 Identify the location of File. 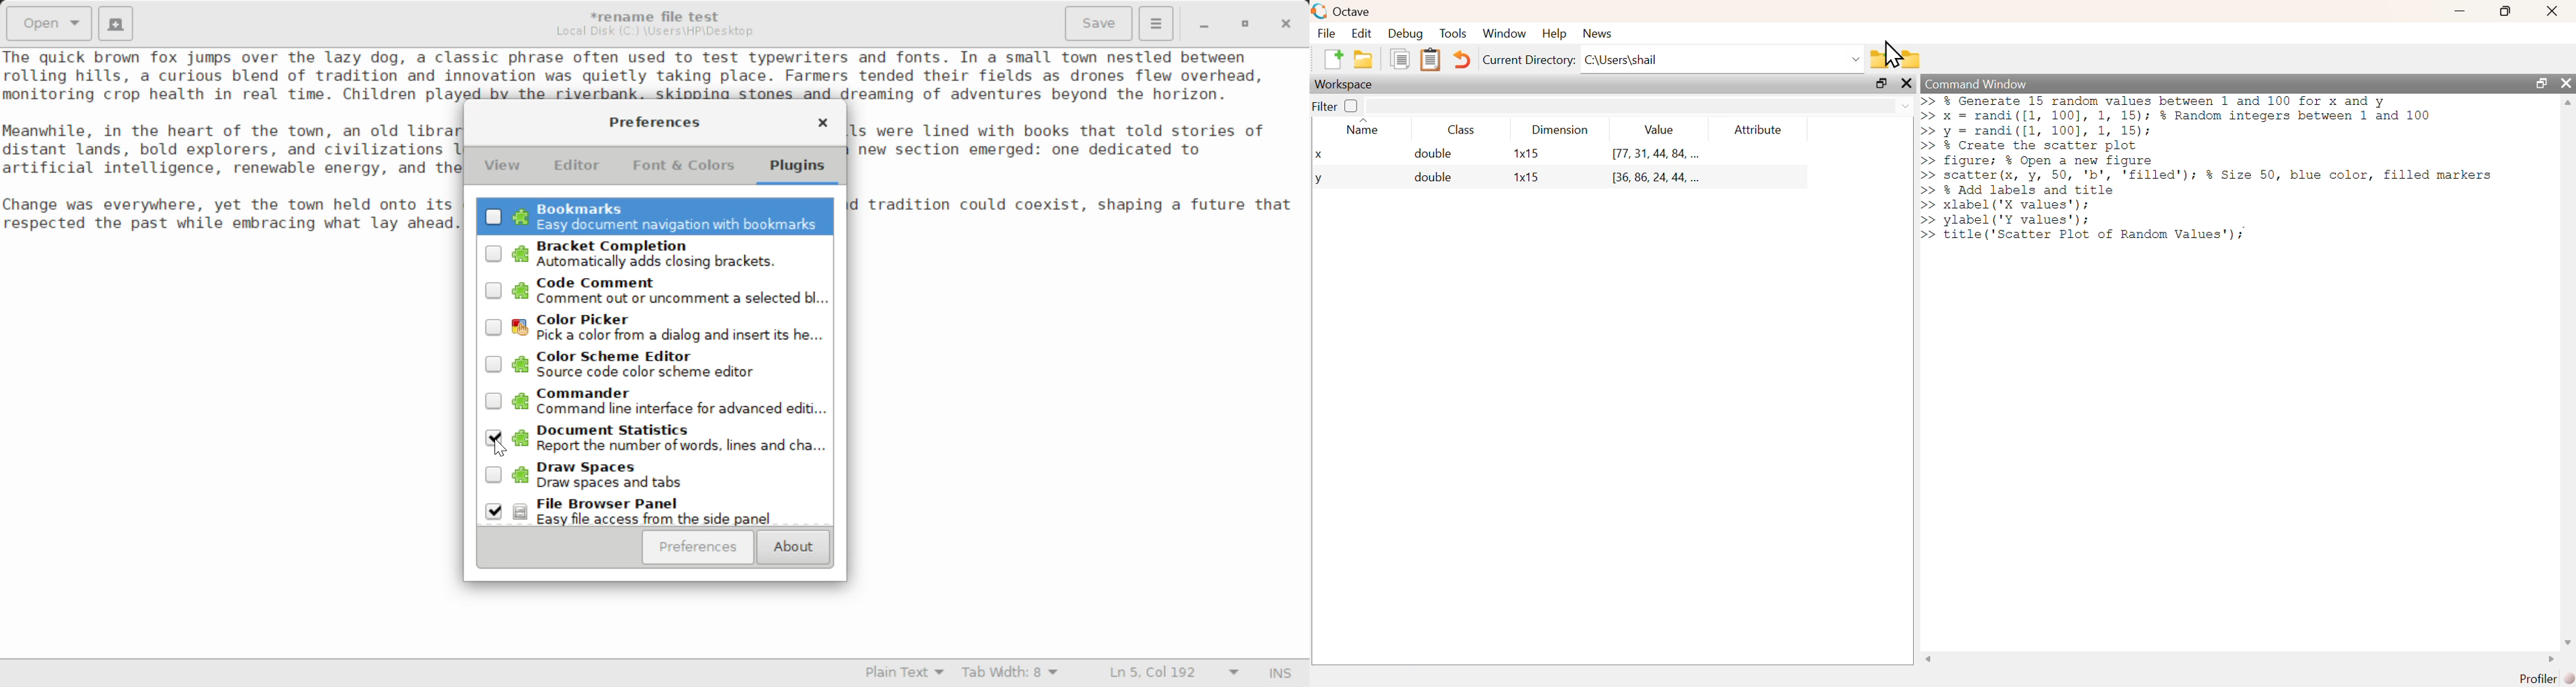
(1326, 33).